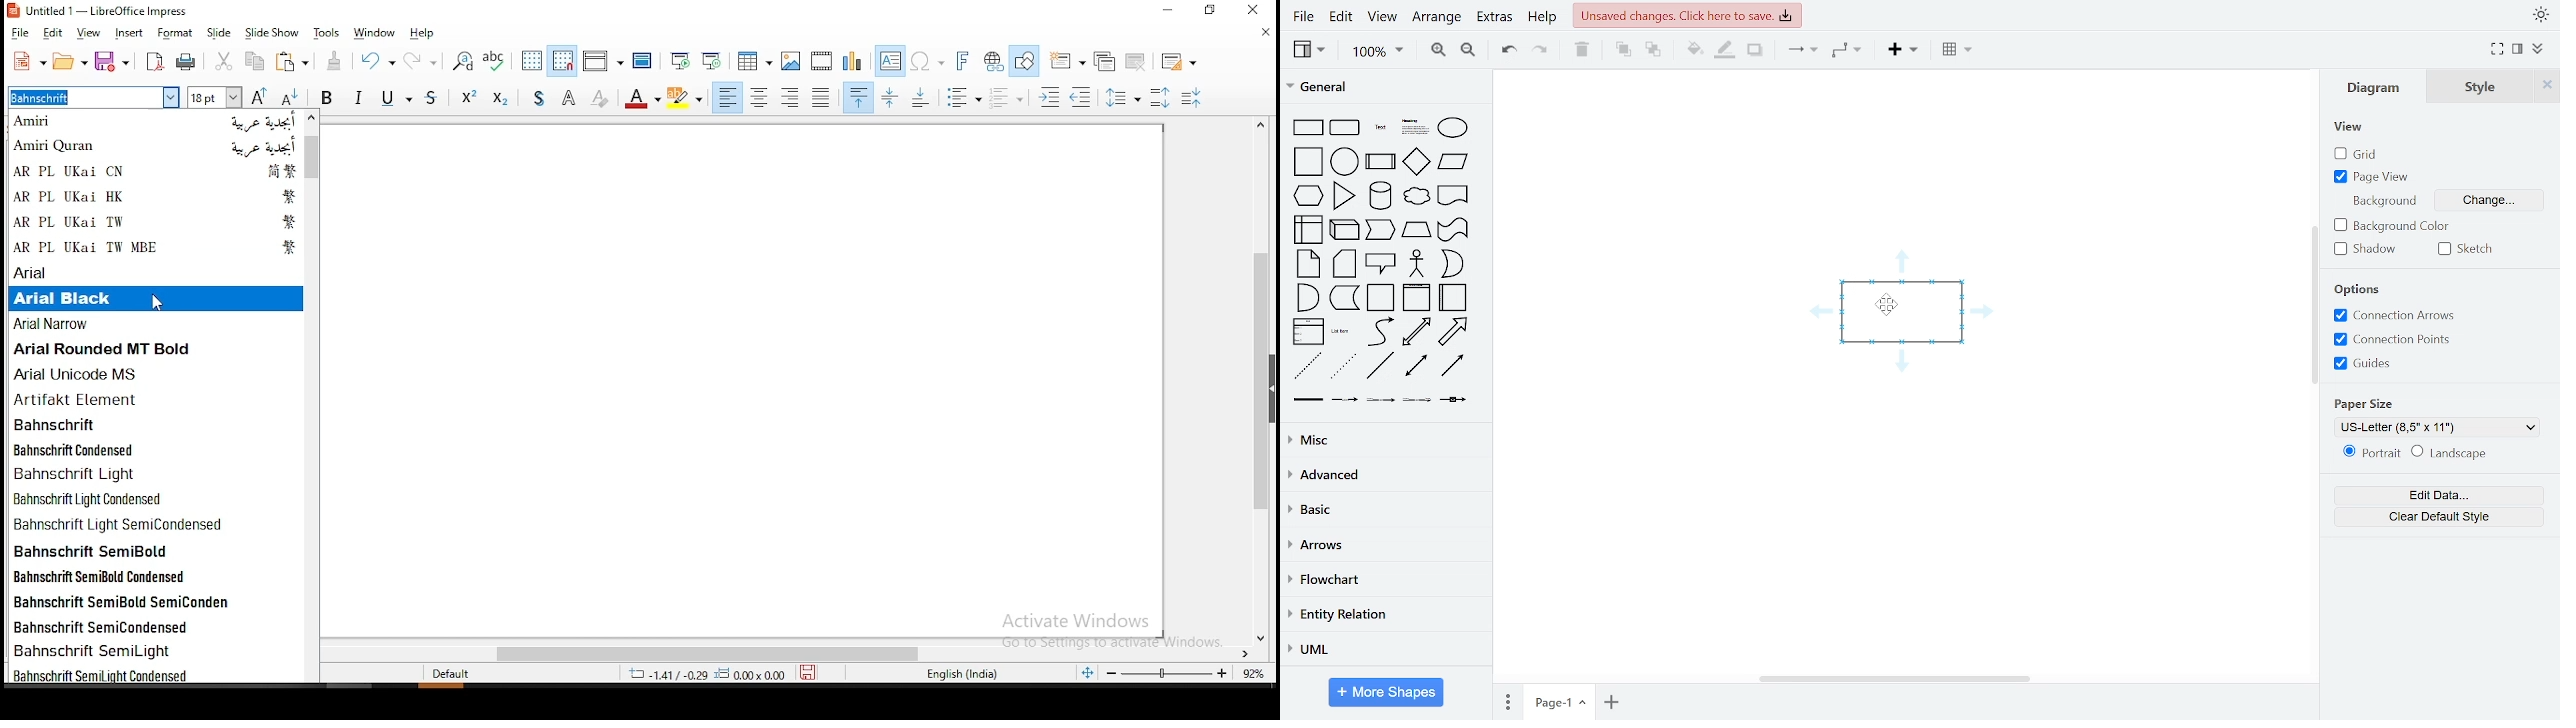 The width and height of the screenshot is (2576, 728). What do you see at coordinates (160, 171) in the screenshot?
I see `AR PL UKai CN` at bounding box center [160, 171].